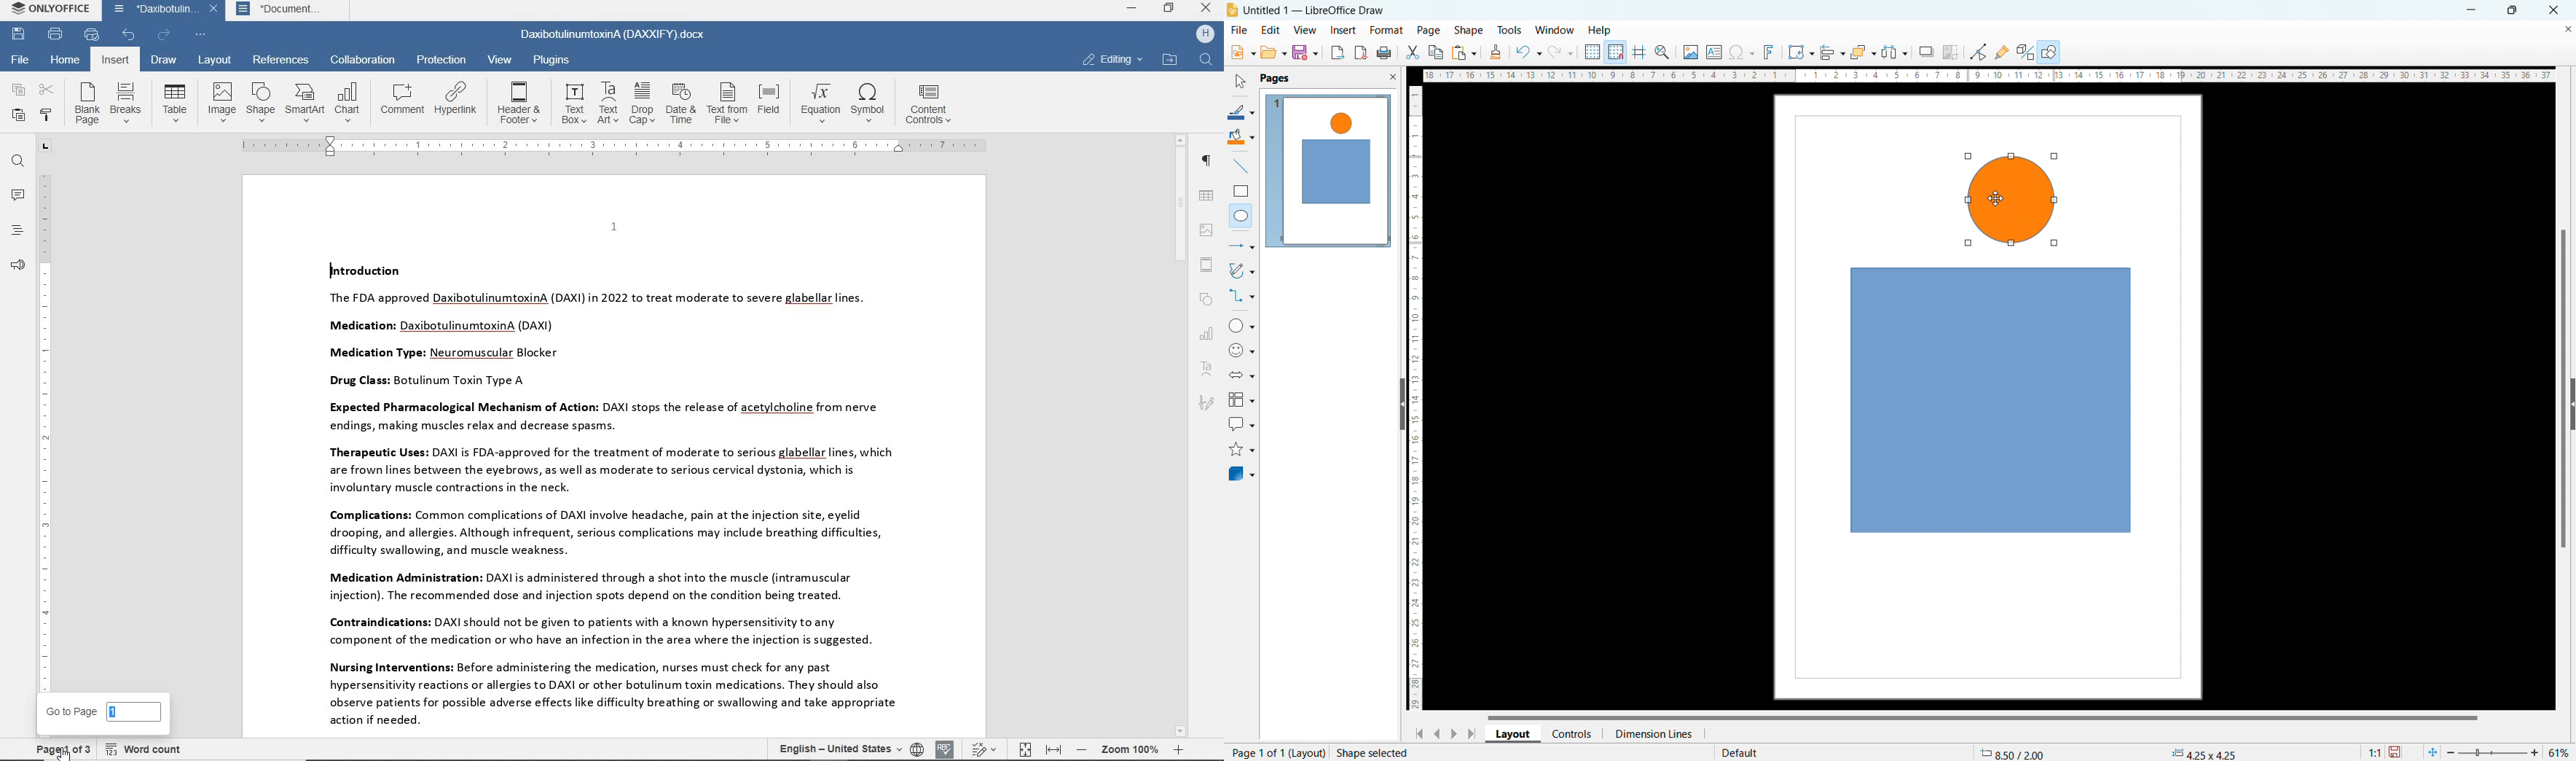  What do you see at coordinates (1169, 61) in the screenshot?
I see `open file location` at bounding box center [1169, 61].